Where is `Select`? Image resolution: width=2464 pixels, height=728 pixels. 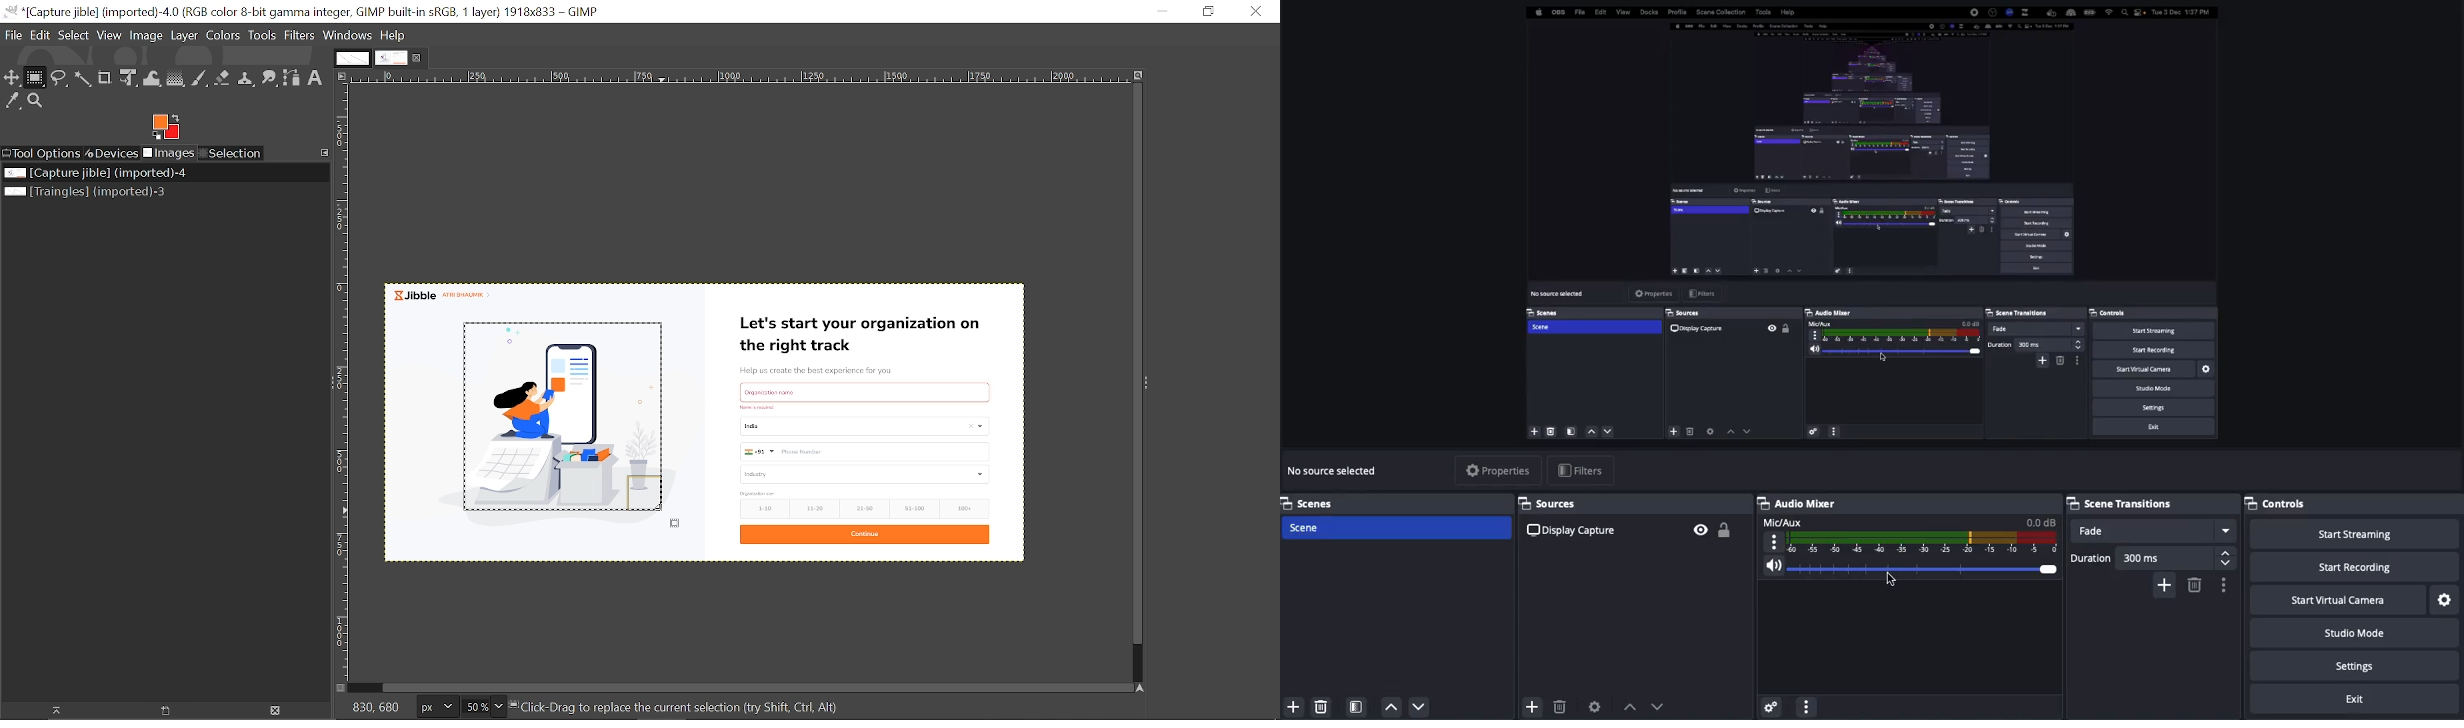
Select is located at coordinates (74, 35).